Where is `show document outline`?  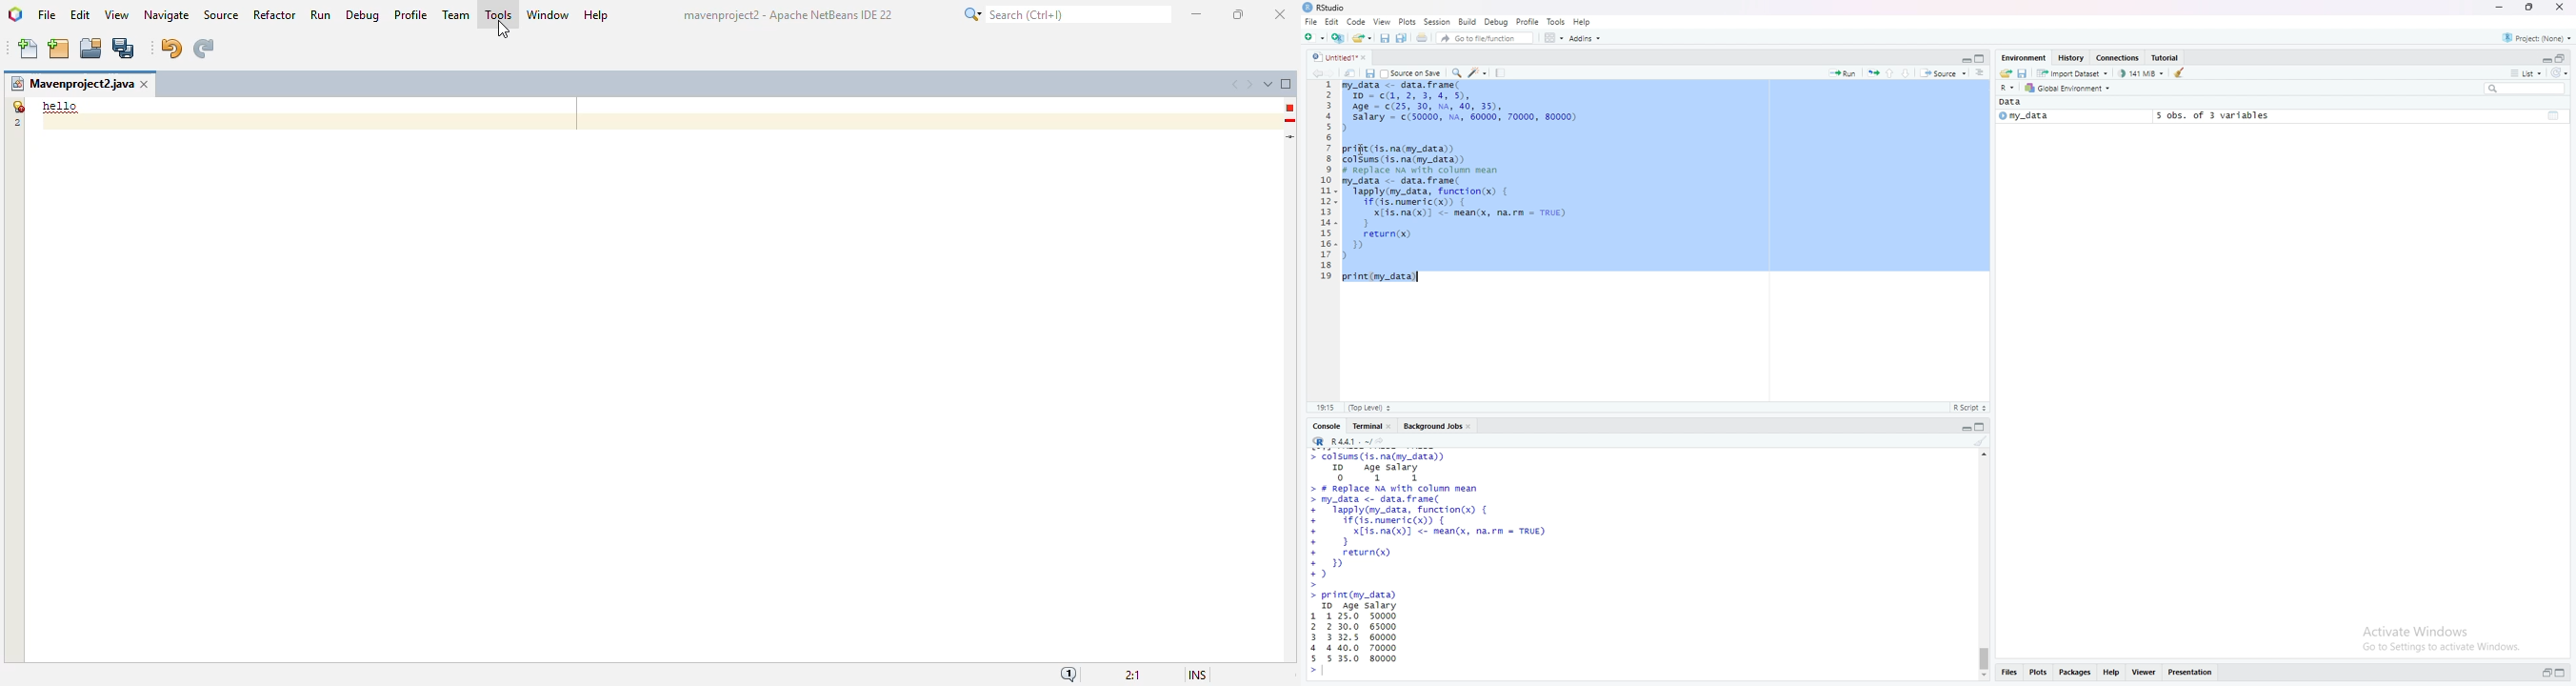 show document outline is located at coordinates (1981, 74).